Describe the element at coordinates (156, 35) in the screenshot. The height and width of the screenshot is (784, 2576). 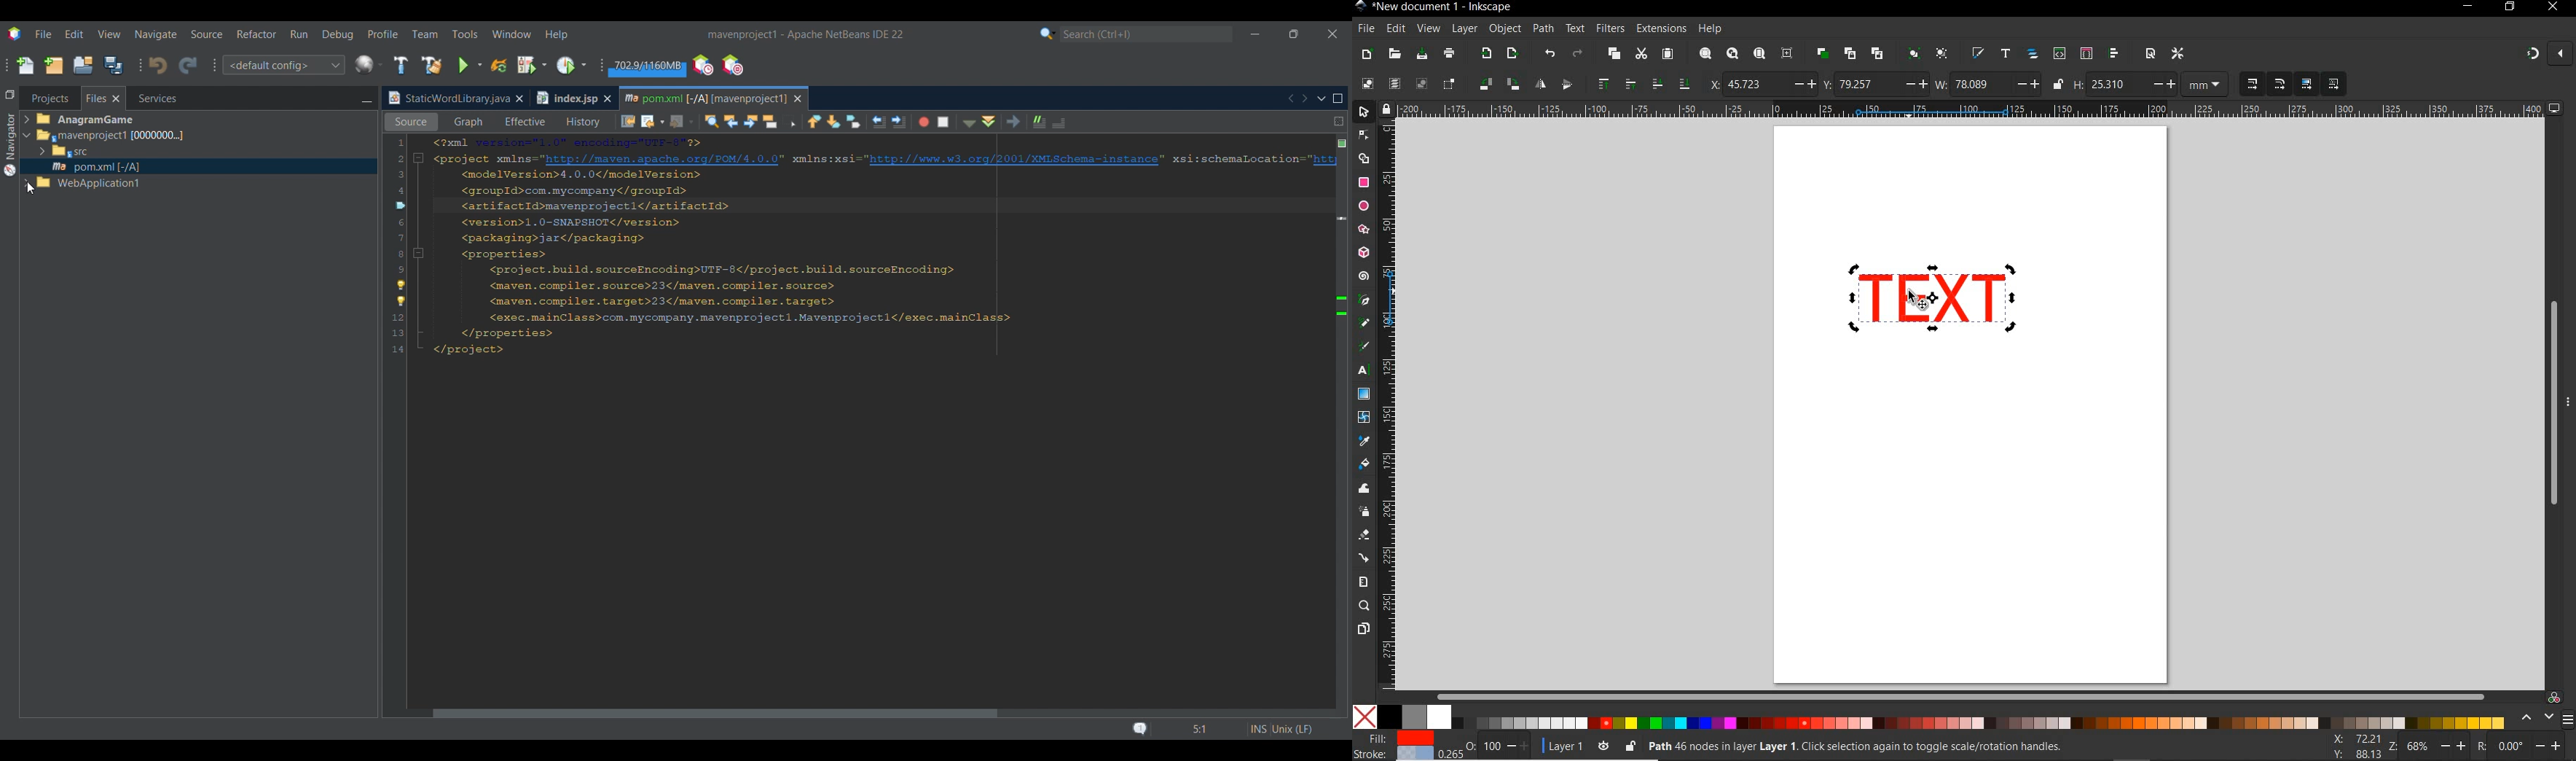
I see `Navigate menu` at that location.